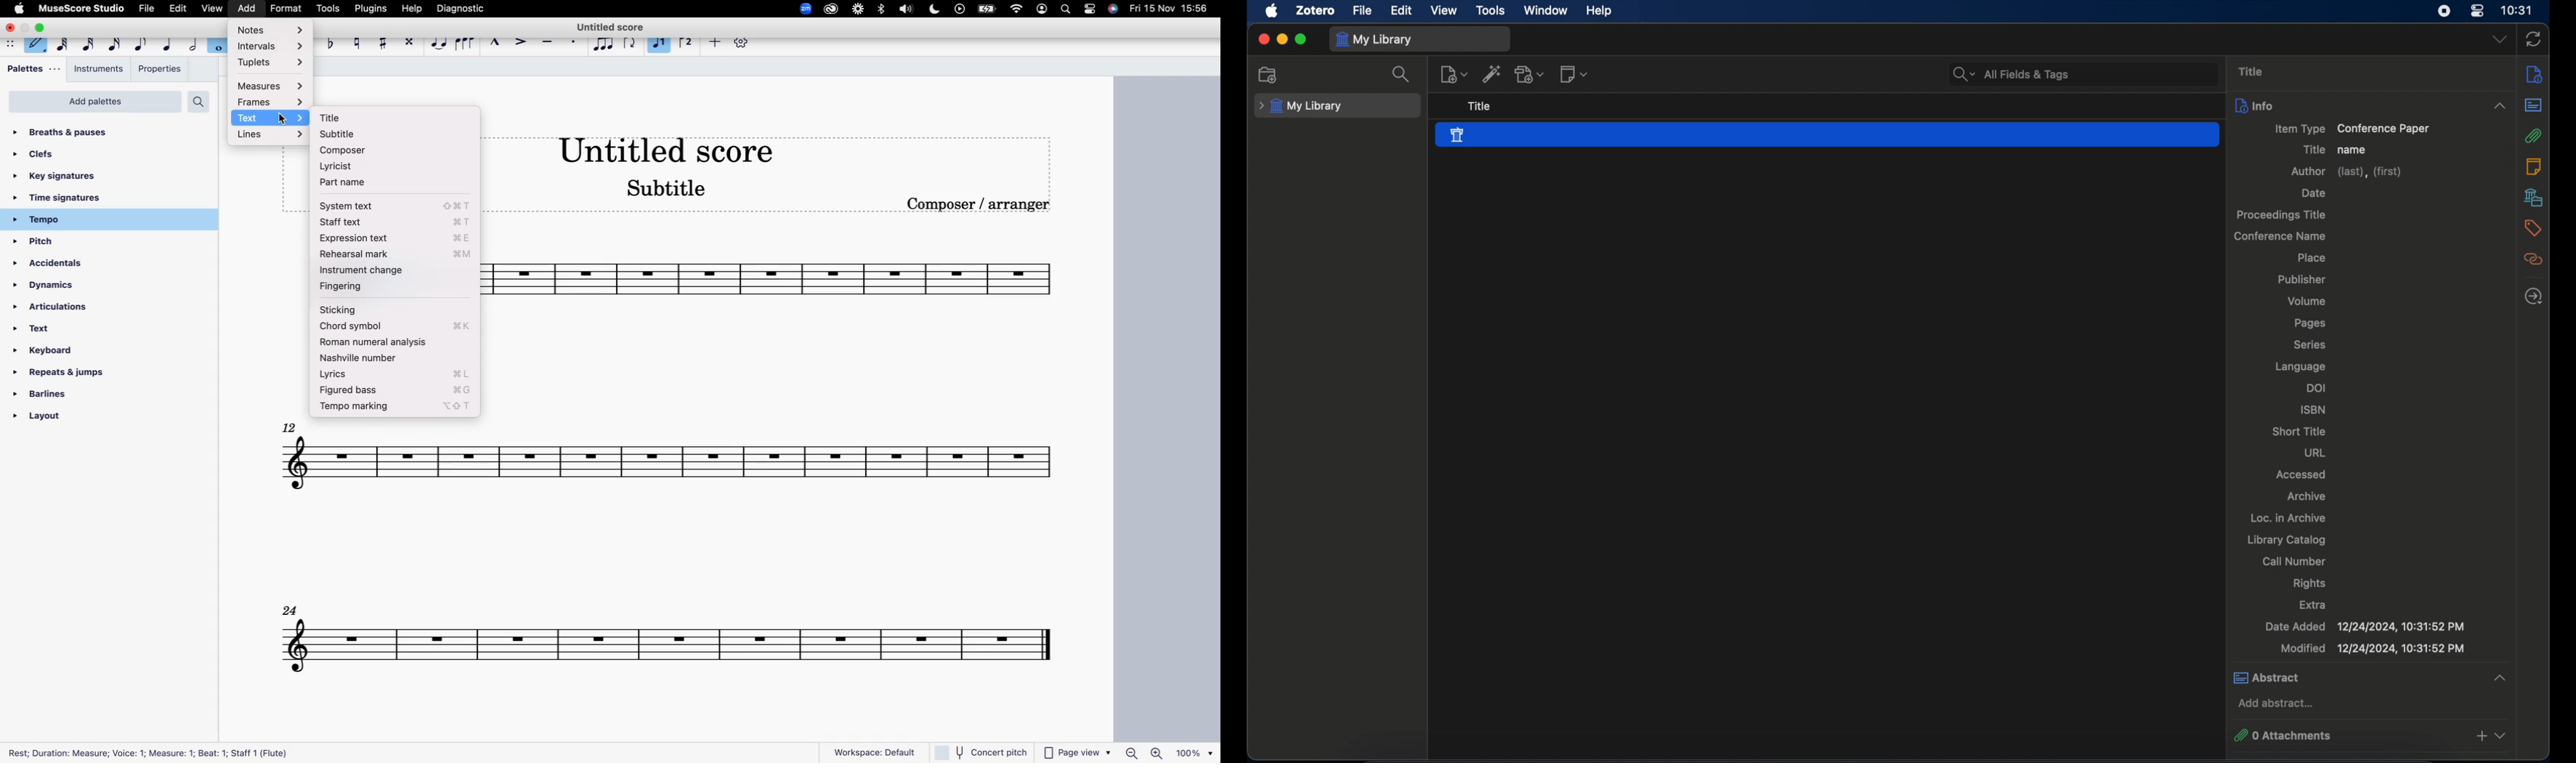 This screenshot has width=2576, height=784. Describe the element at coordinates (2534, 295) in the screenshot. I see `locate` at that location.